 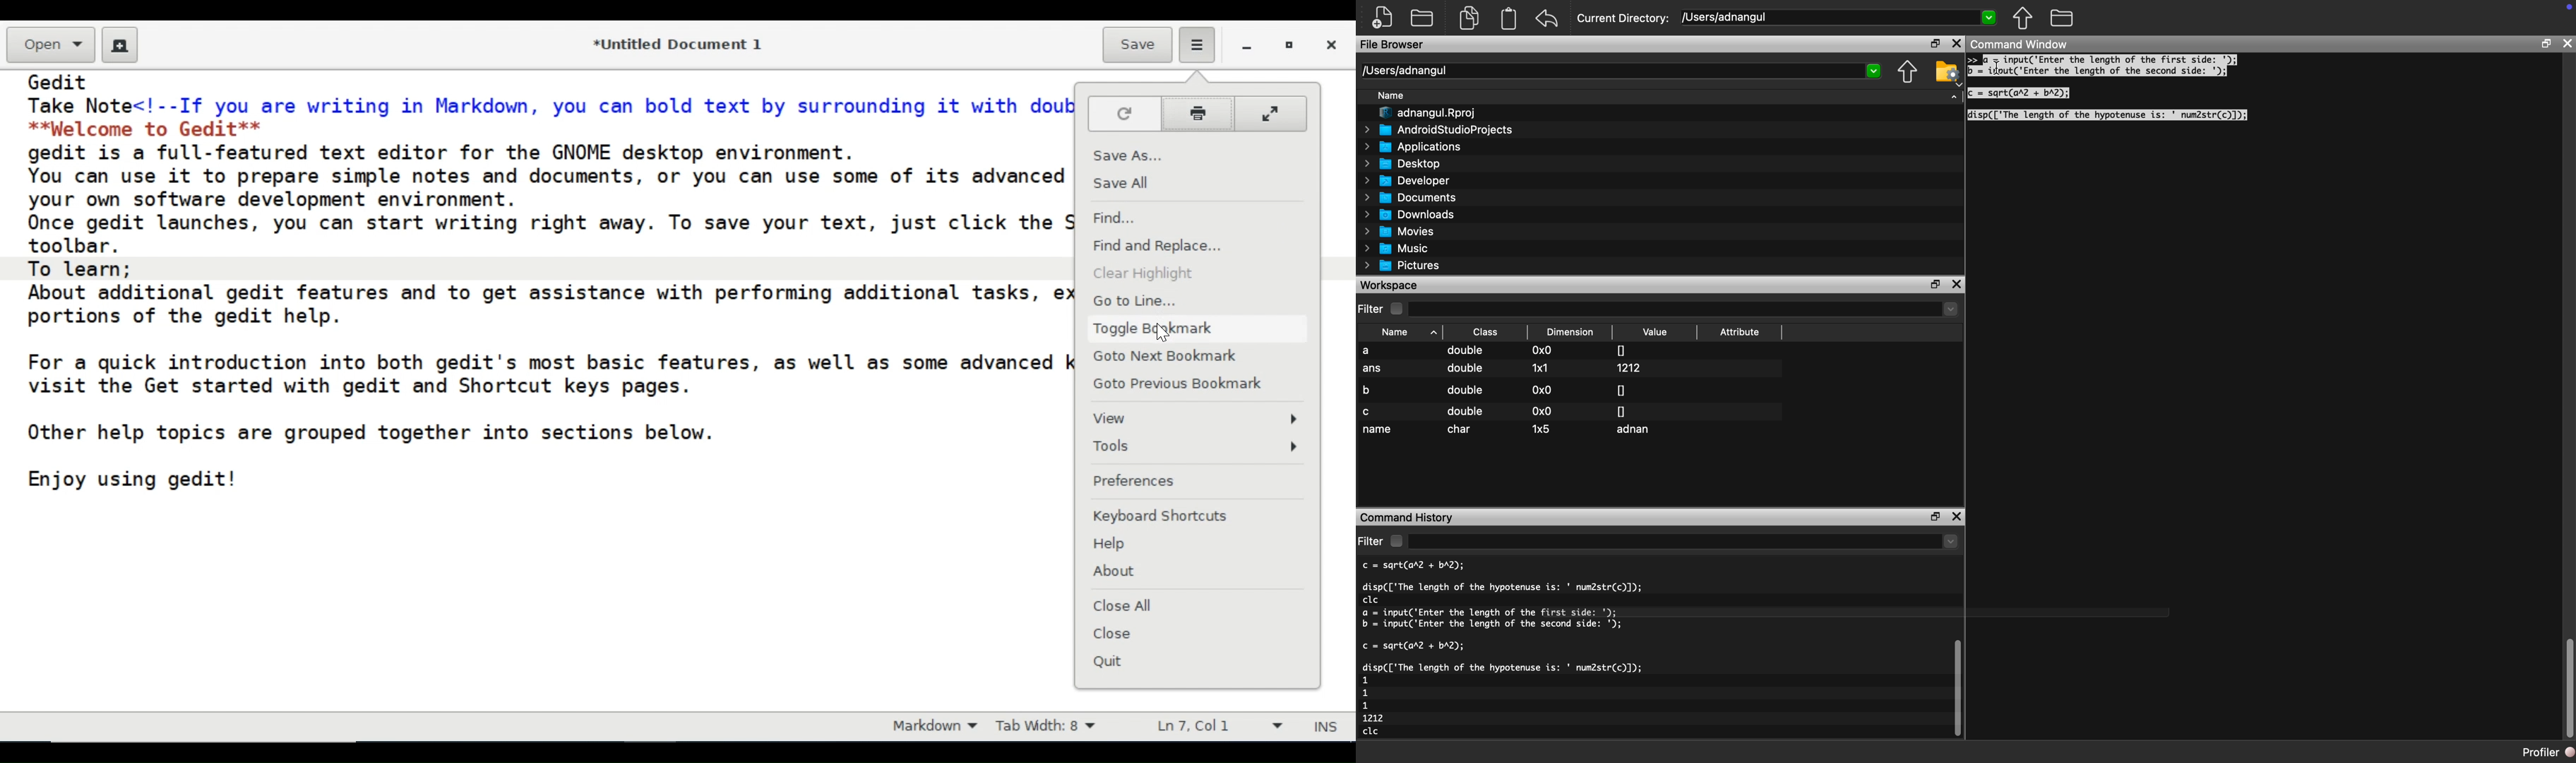 I want to click on dropdown, so click(x=1954, y=95).